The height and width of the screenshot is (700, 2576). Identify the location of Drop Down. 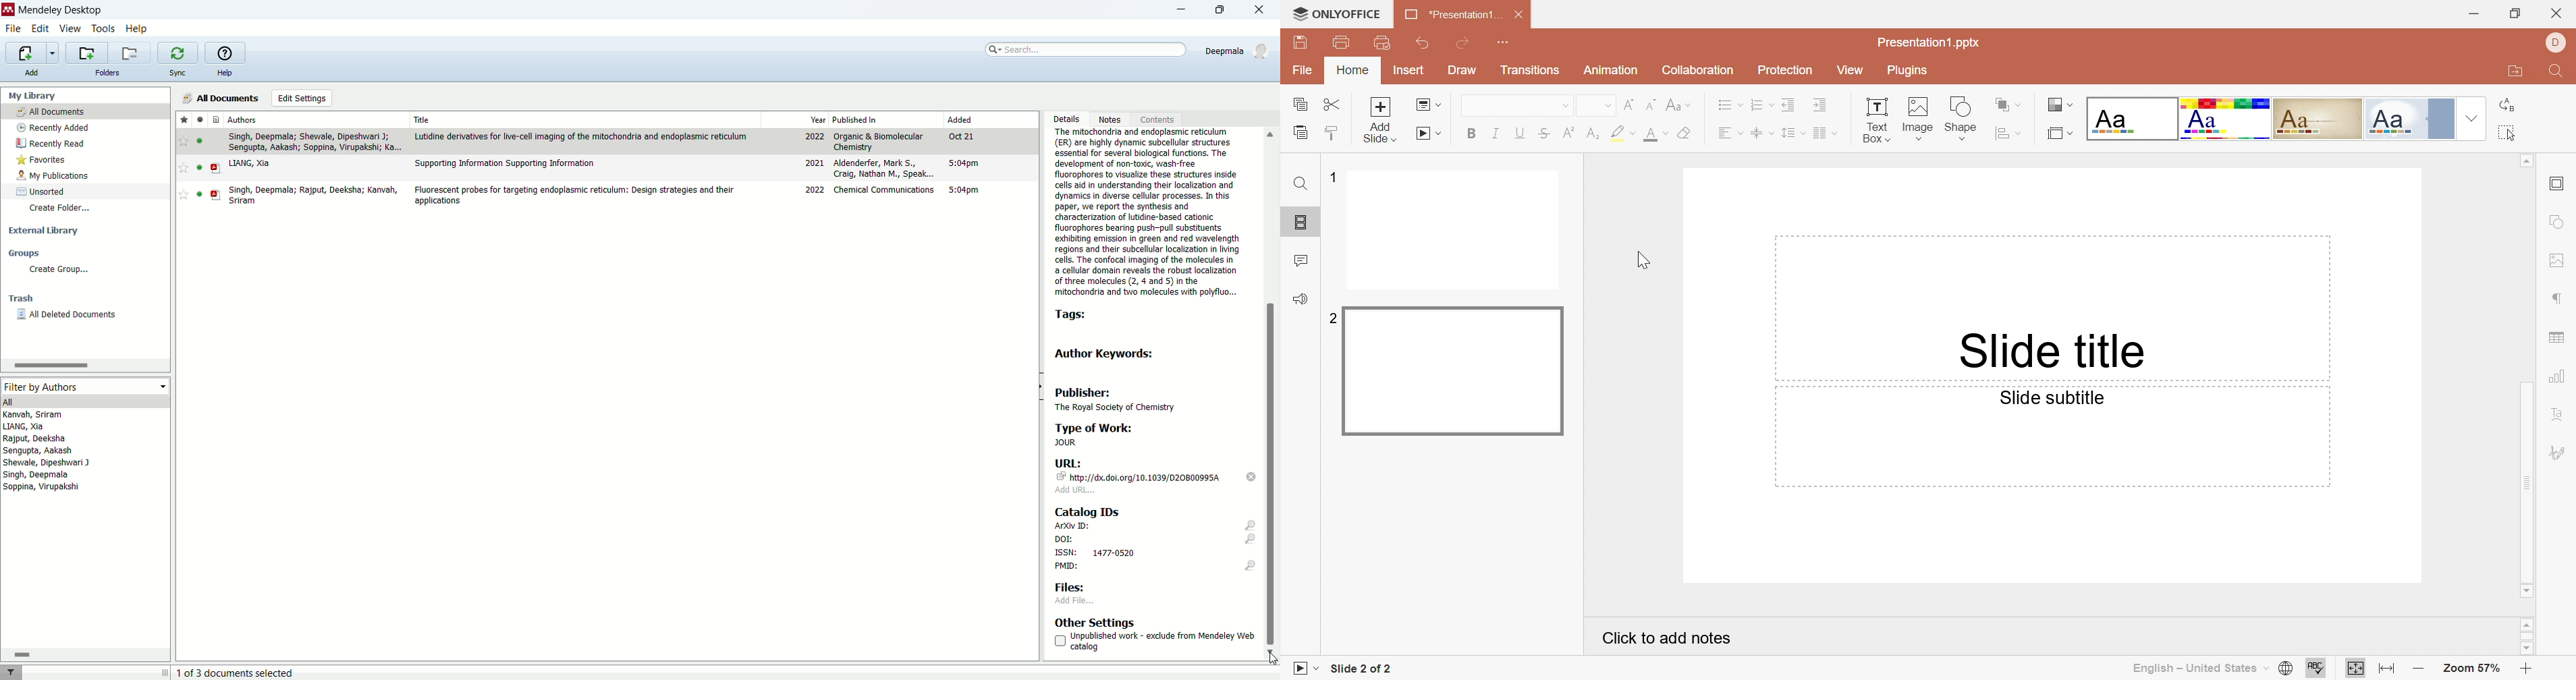
(1607, 105).